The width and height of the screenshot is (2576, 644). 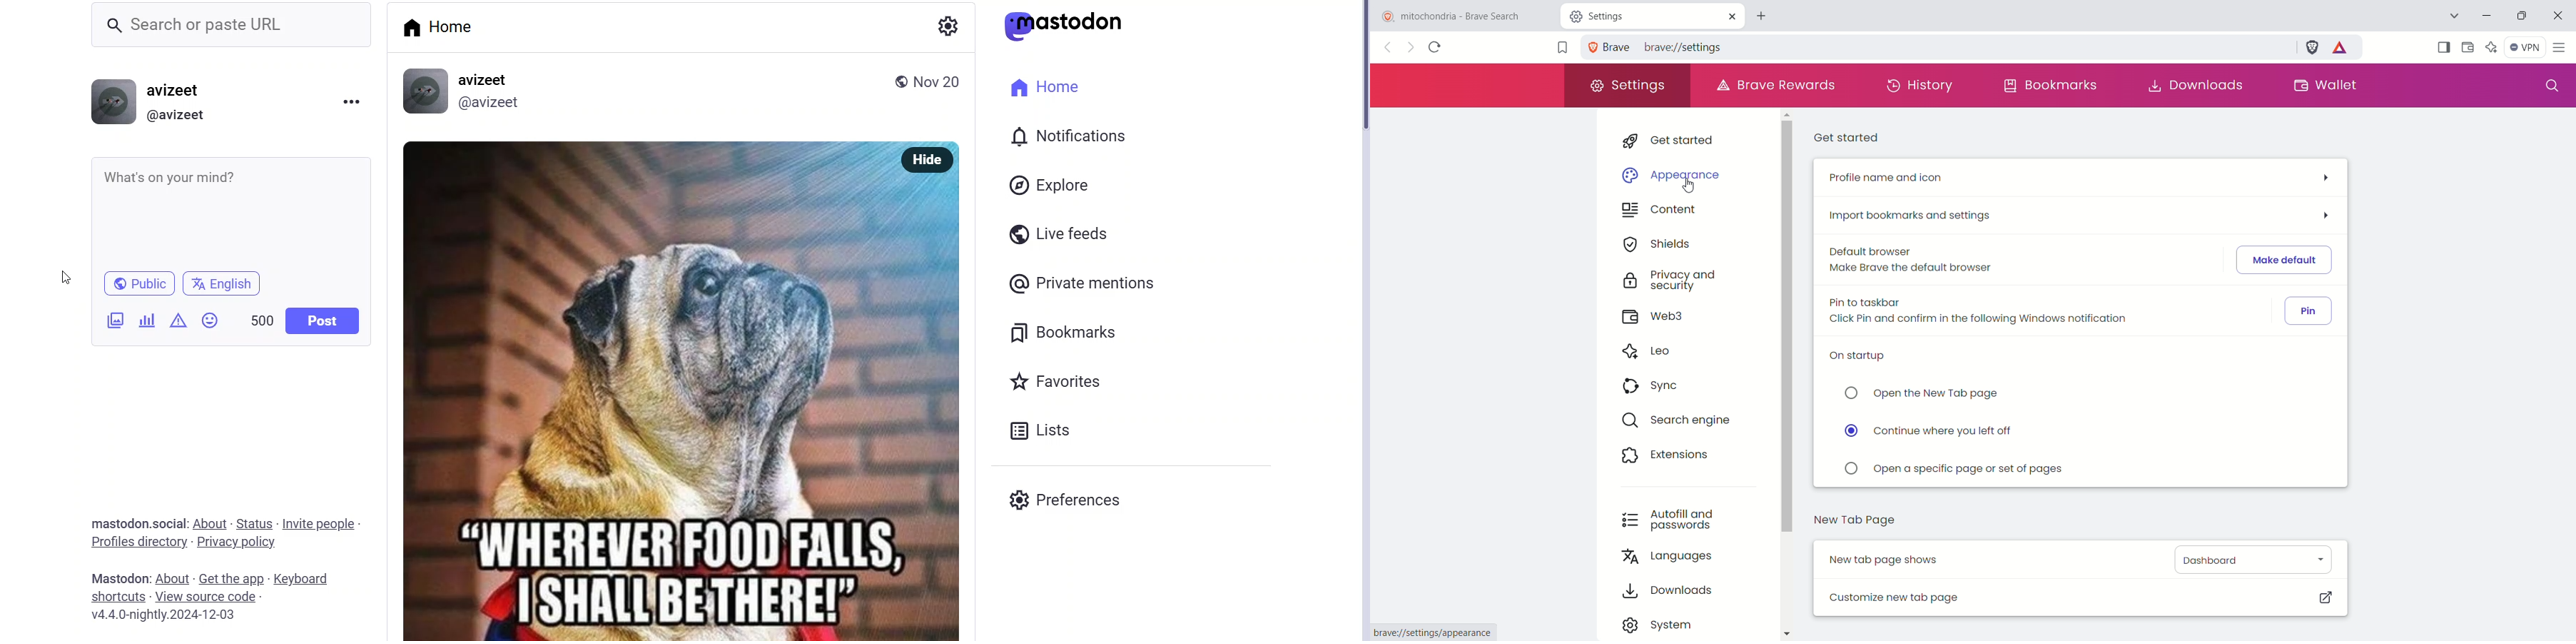 What do you see at coordinates (1047, 88) in the screenshot?
I see `home` at bounding box center [1047, 88].